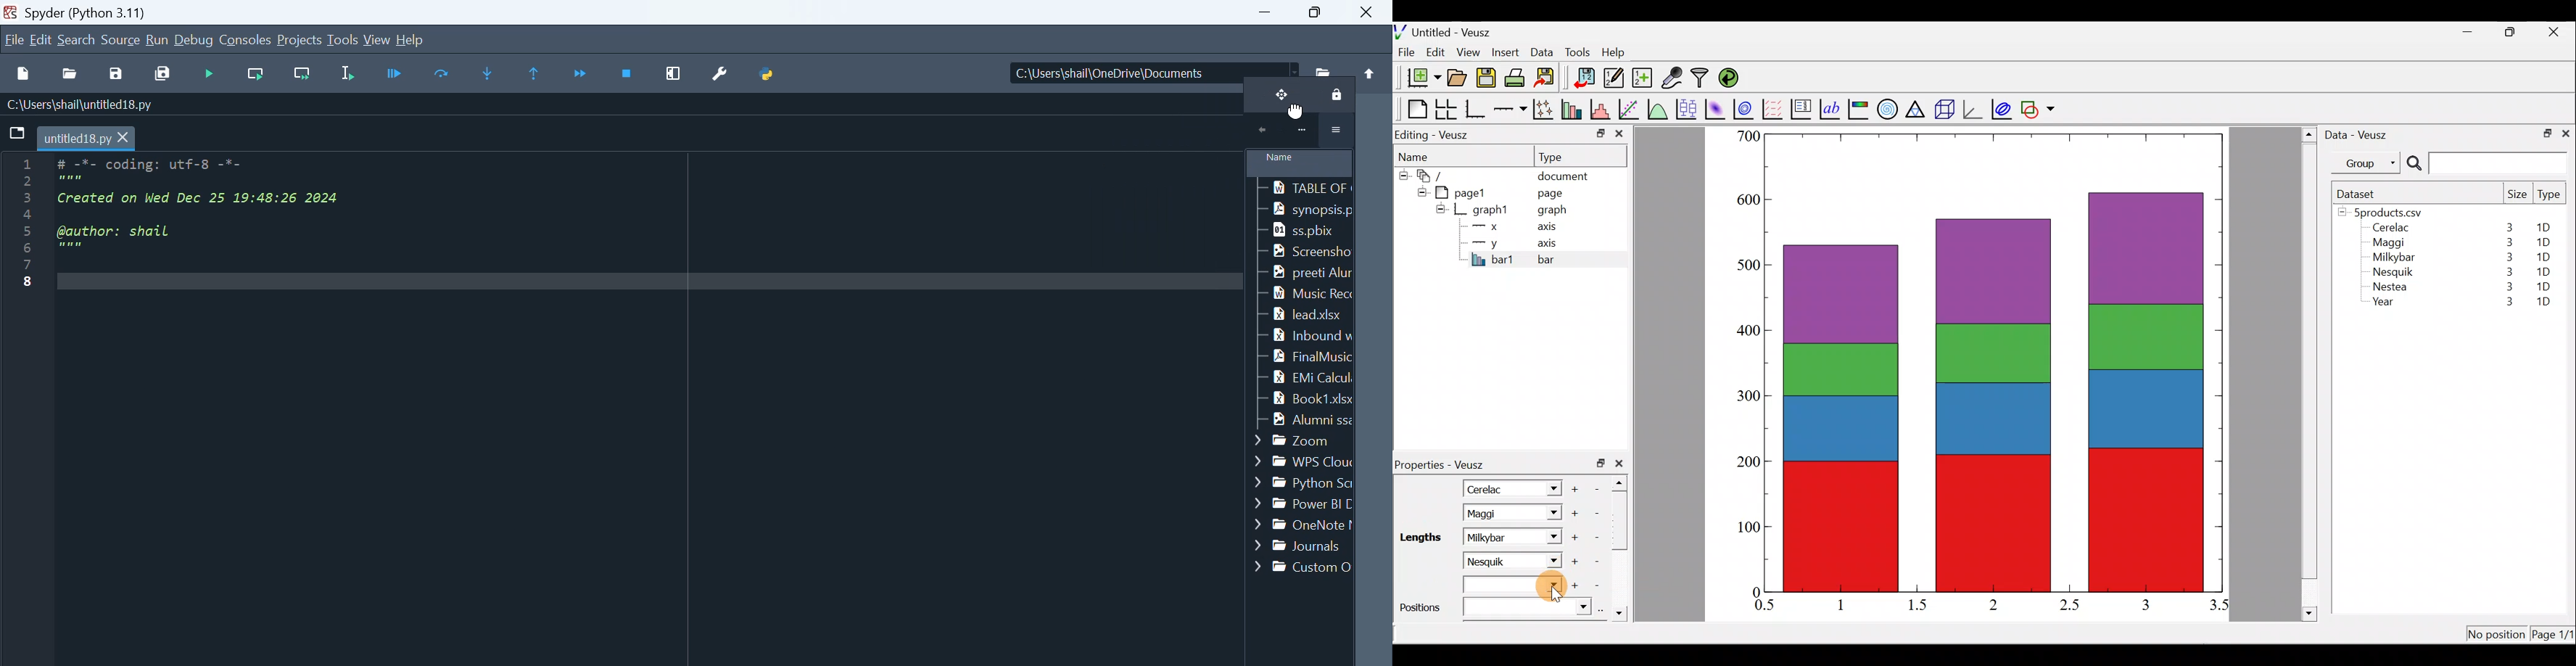 Image resolution: width=2576 pixels, height=672 pixels. What do you see at coordinates (1300, 252) in the screenshot?
I see `Screenshot..` at bounding box center [1300, 252].